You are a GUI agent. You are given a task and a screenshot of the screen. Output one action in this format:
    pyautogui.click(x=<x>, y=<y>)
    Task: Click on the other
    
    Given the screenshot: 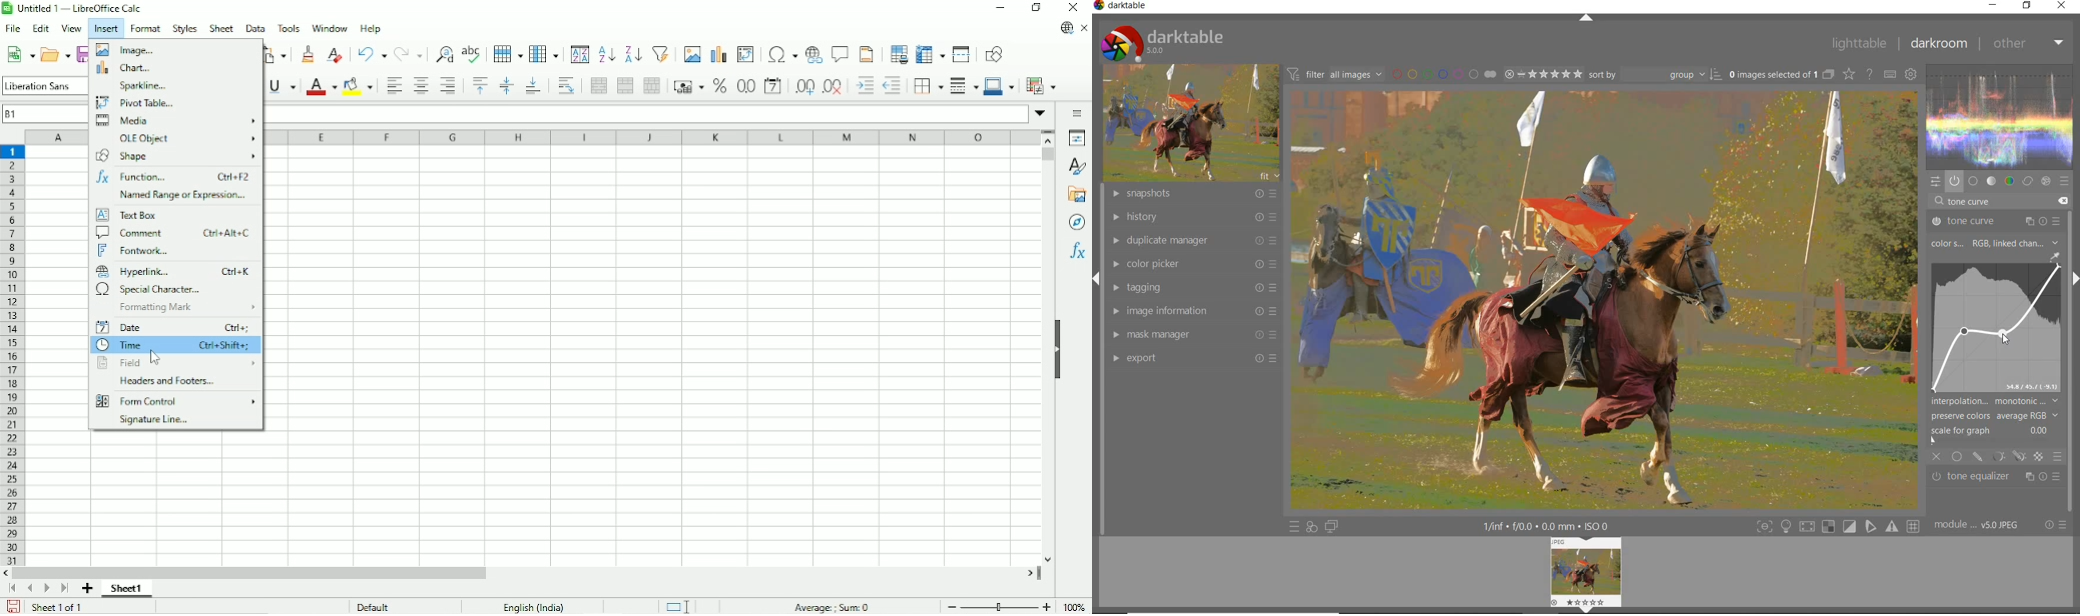 What is the action you would take?
    pyautogui.click(x=2028, y=43)
    